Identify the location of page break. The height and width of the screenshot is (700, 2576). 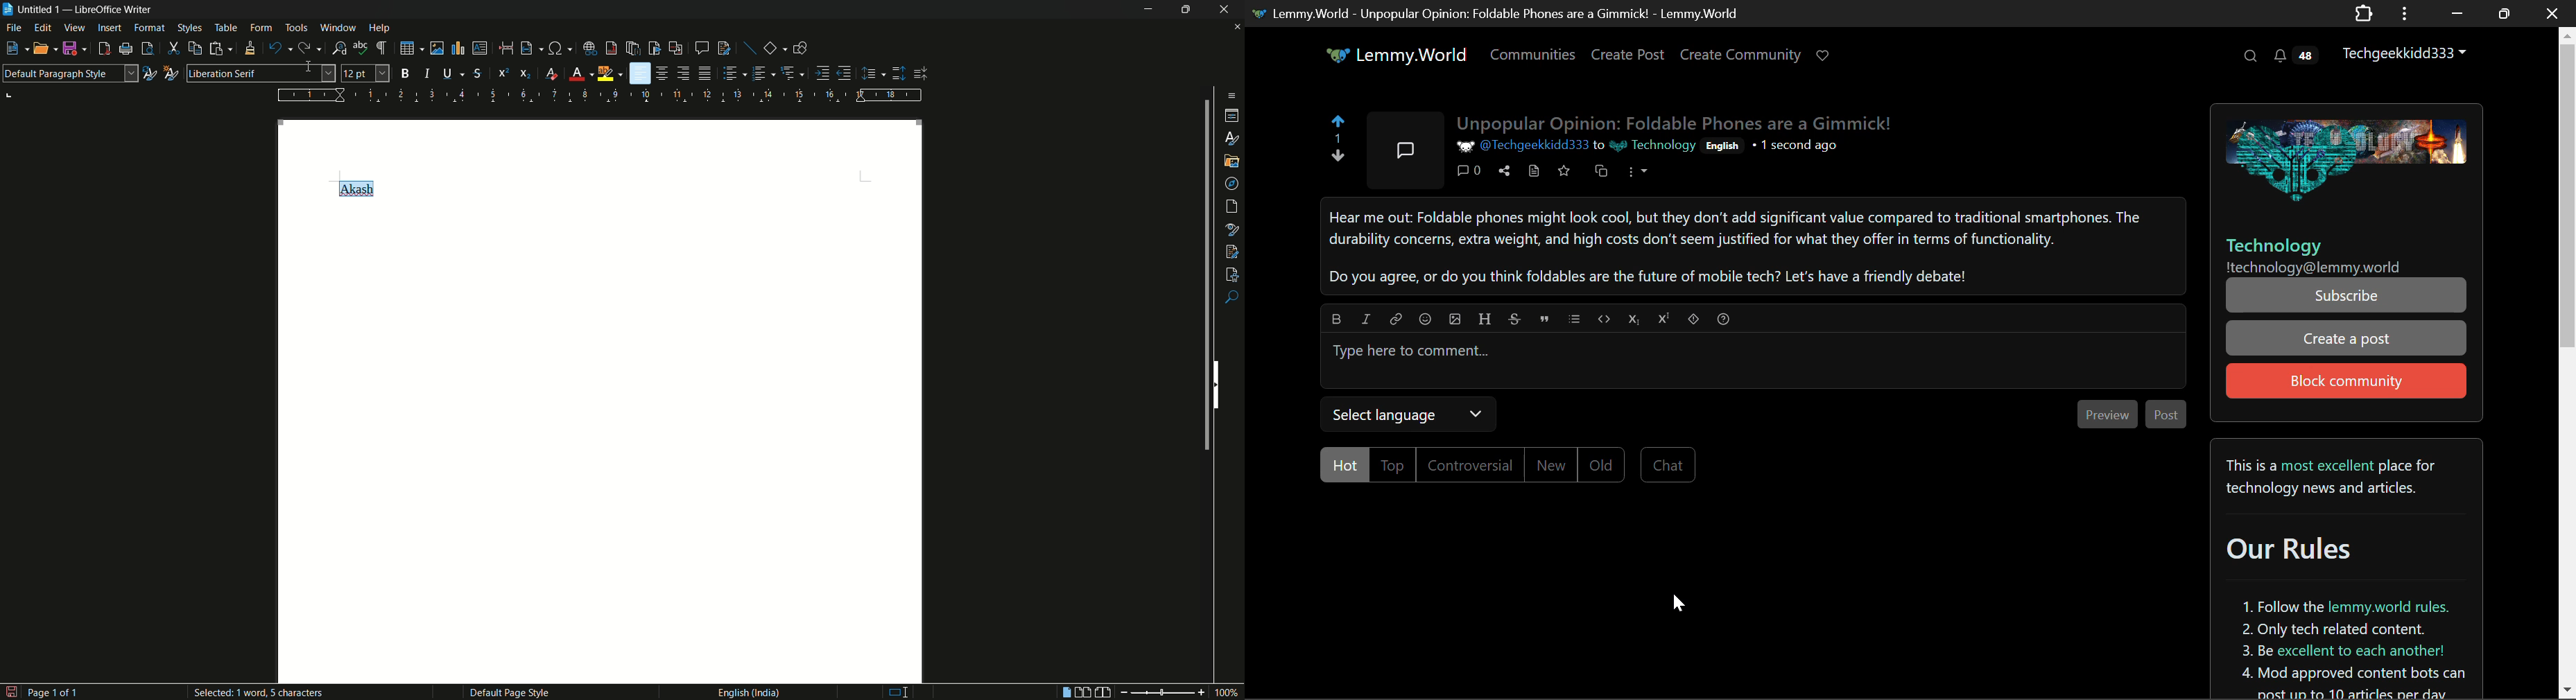
(505, 48).